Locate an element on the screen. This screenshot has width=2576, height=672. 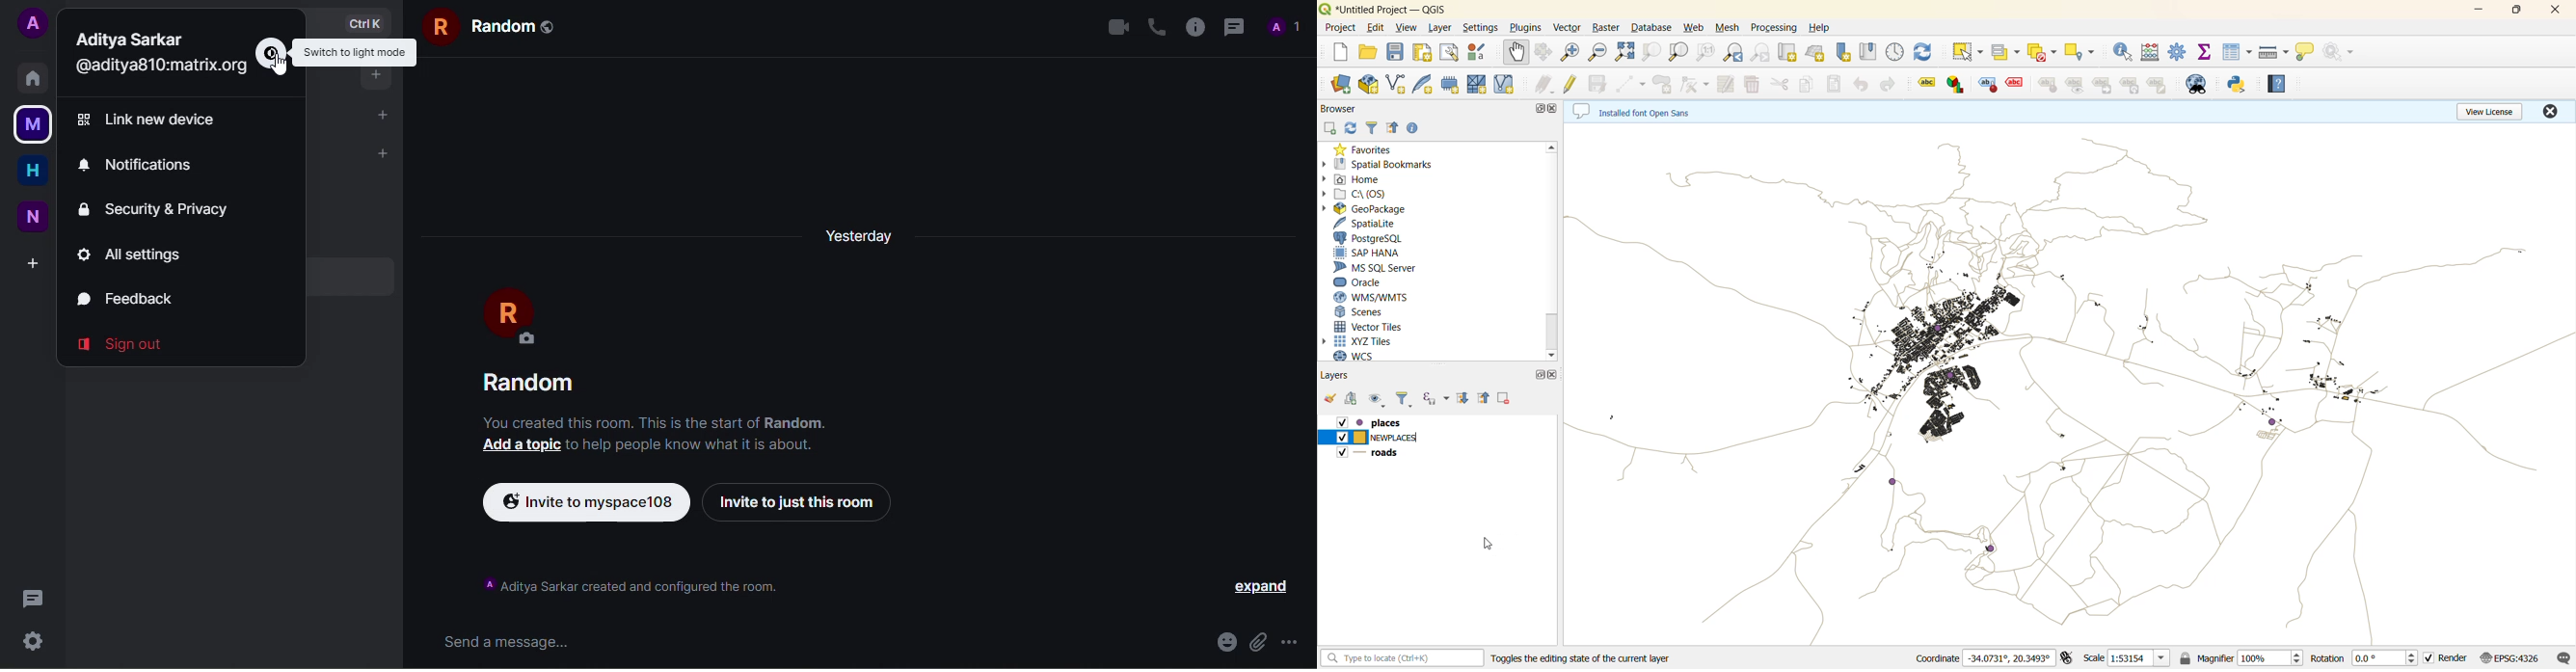
zoom last is located at coordinates (1735, 52).